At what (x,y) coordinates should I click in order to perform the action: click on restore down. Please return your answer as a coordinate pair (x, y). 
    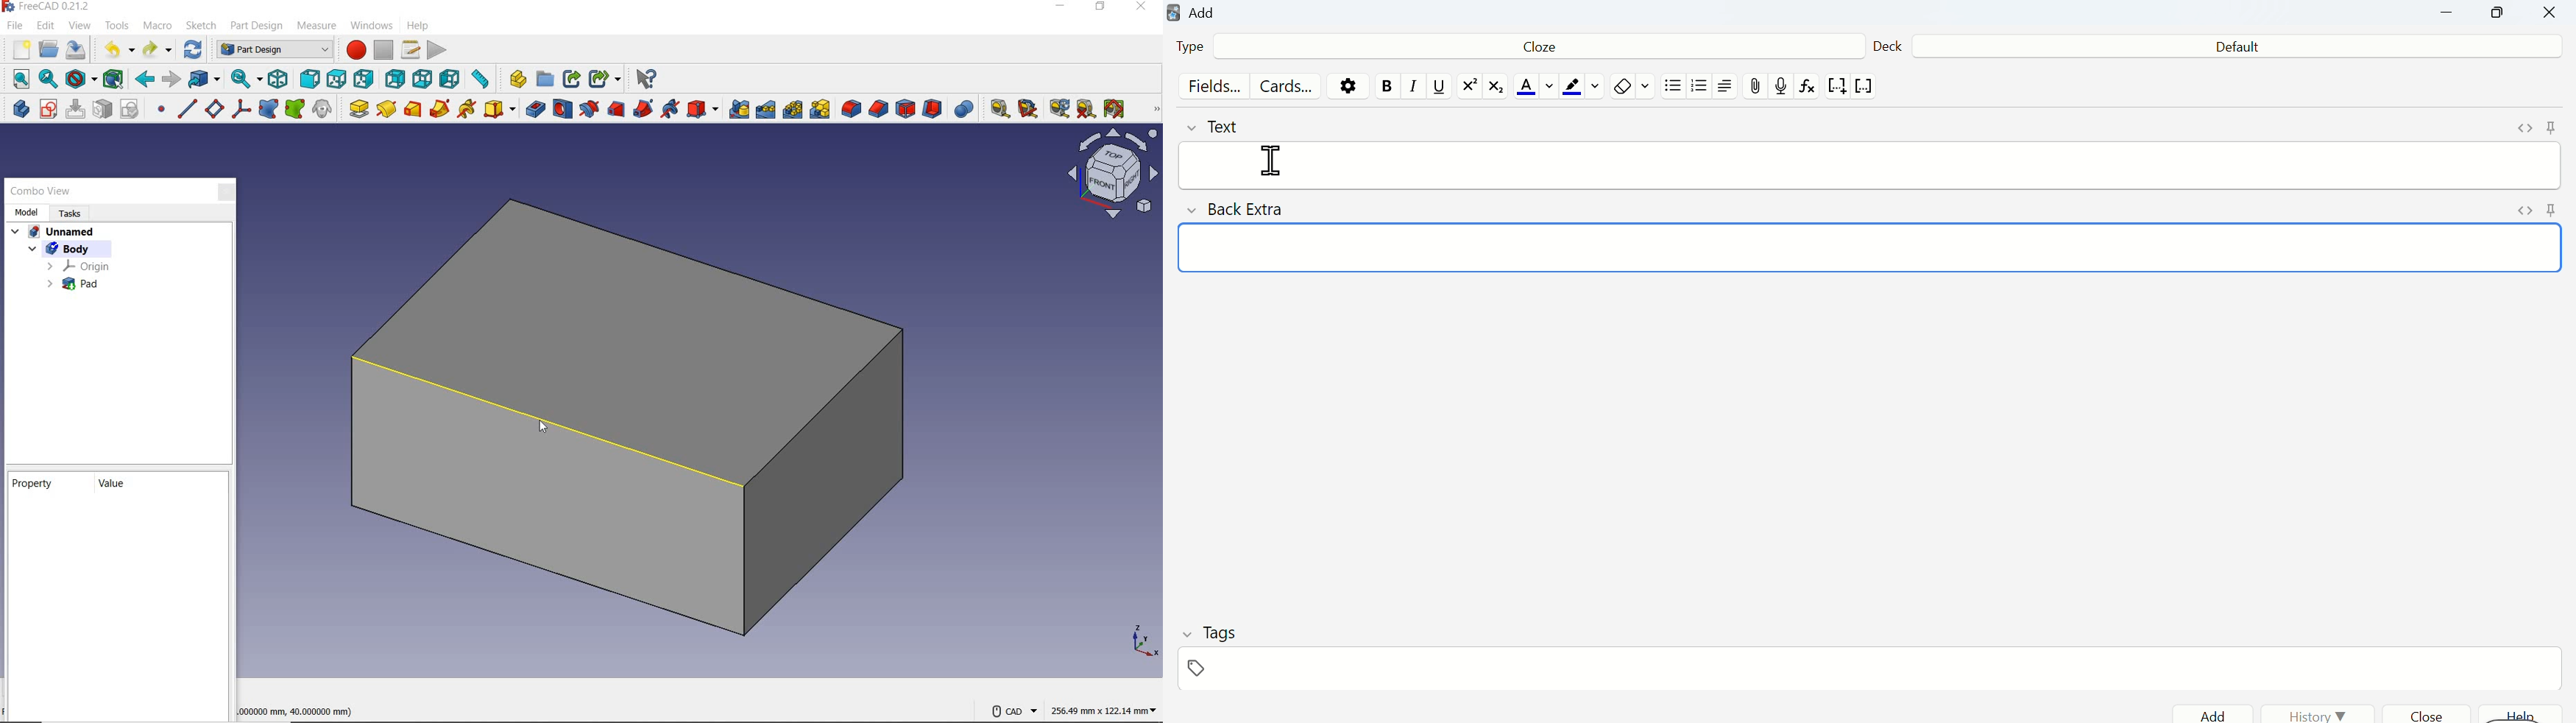
    Looking at the image, I should click on (1100, 8).